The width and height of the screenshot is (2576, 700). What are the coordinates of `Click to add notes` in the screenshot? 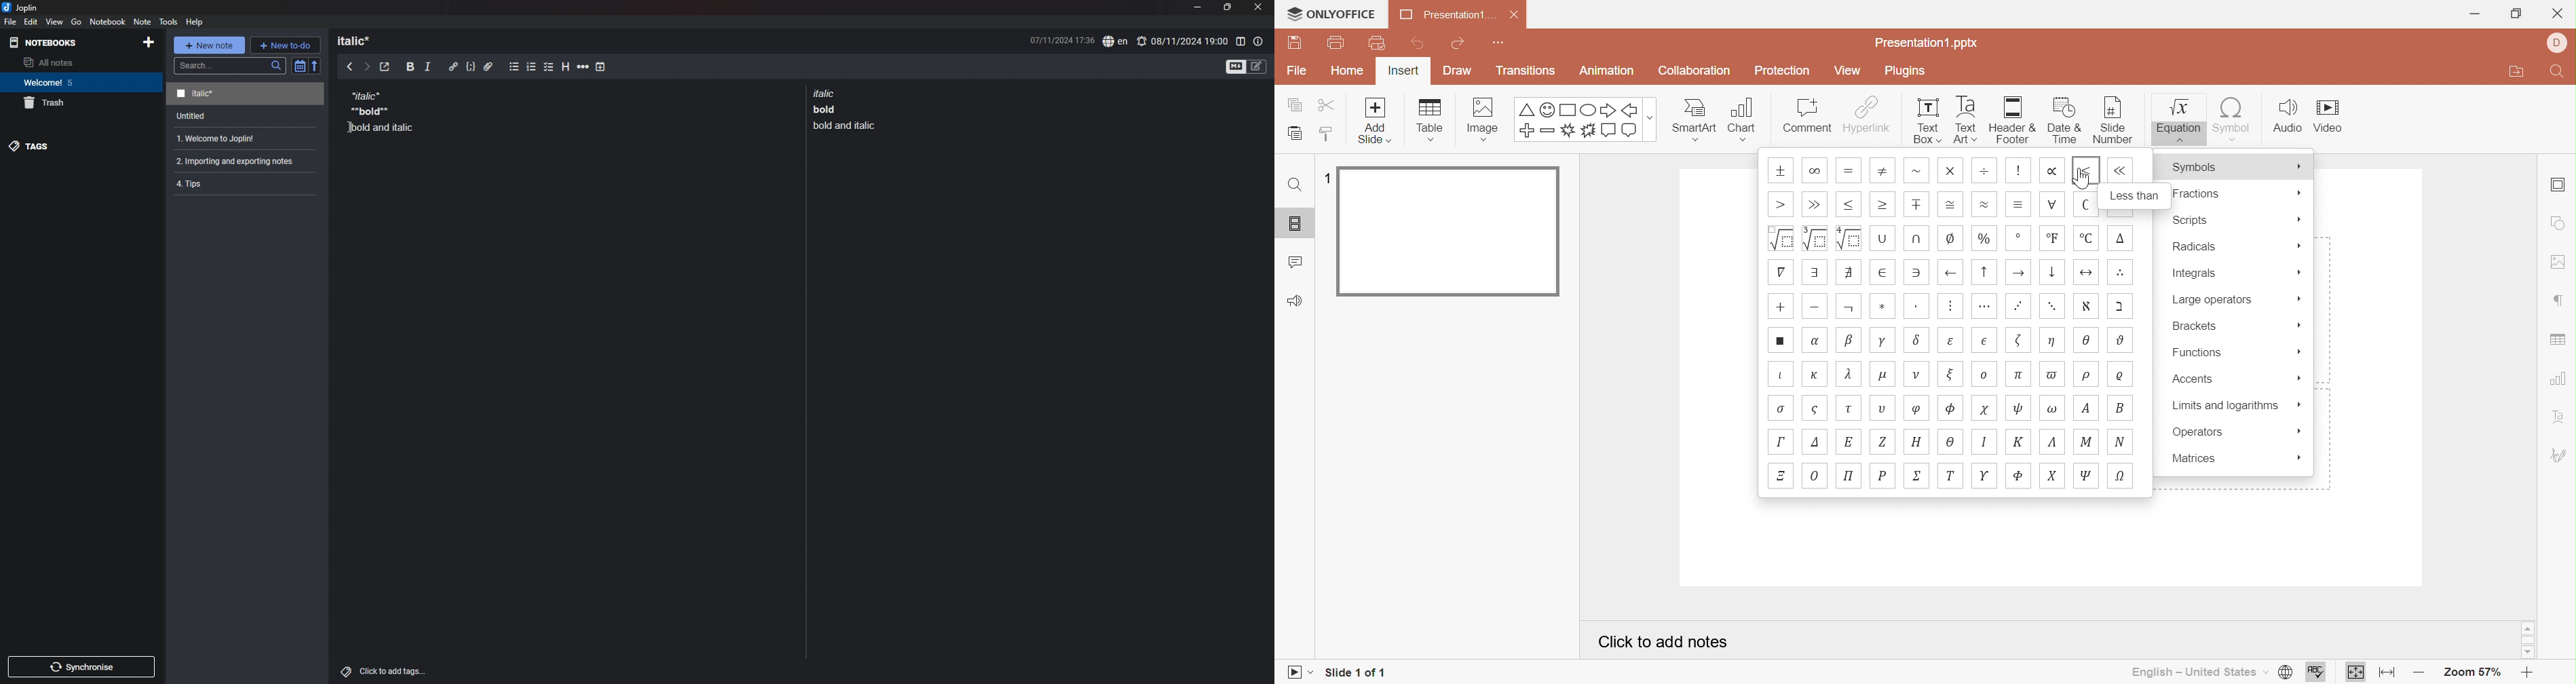 It's located at (1661, 641).